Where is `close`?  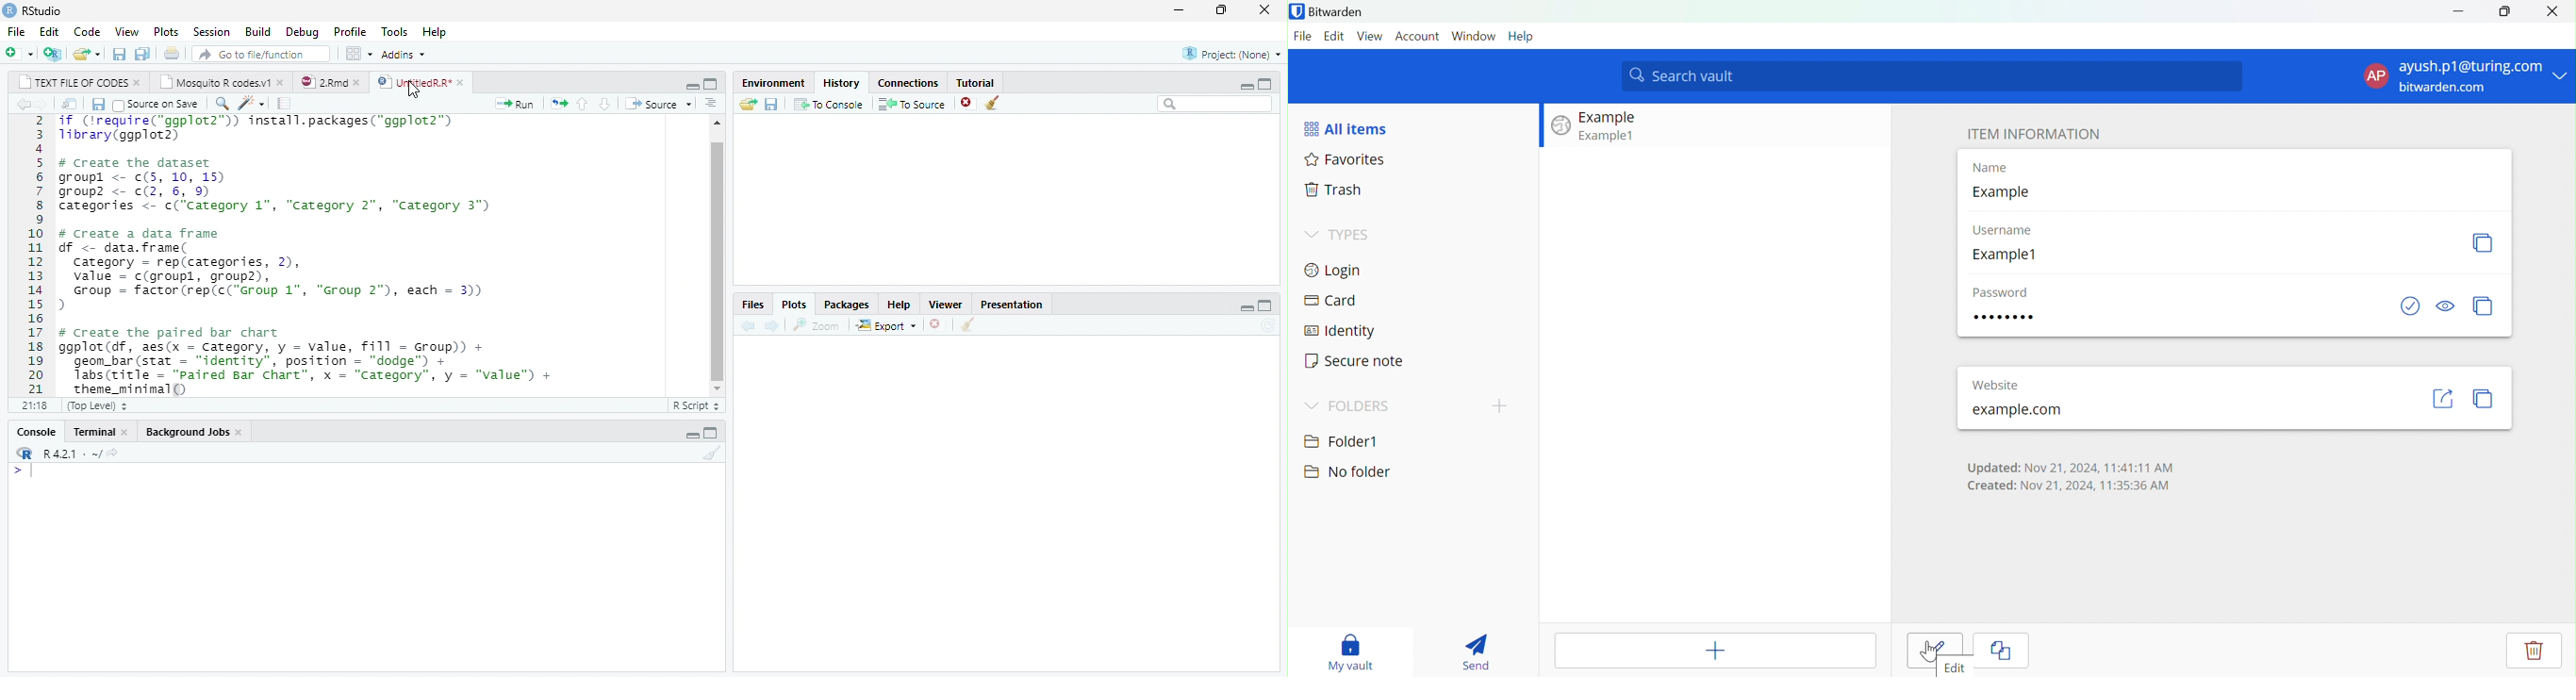 close is located at coordinates (281, 83).